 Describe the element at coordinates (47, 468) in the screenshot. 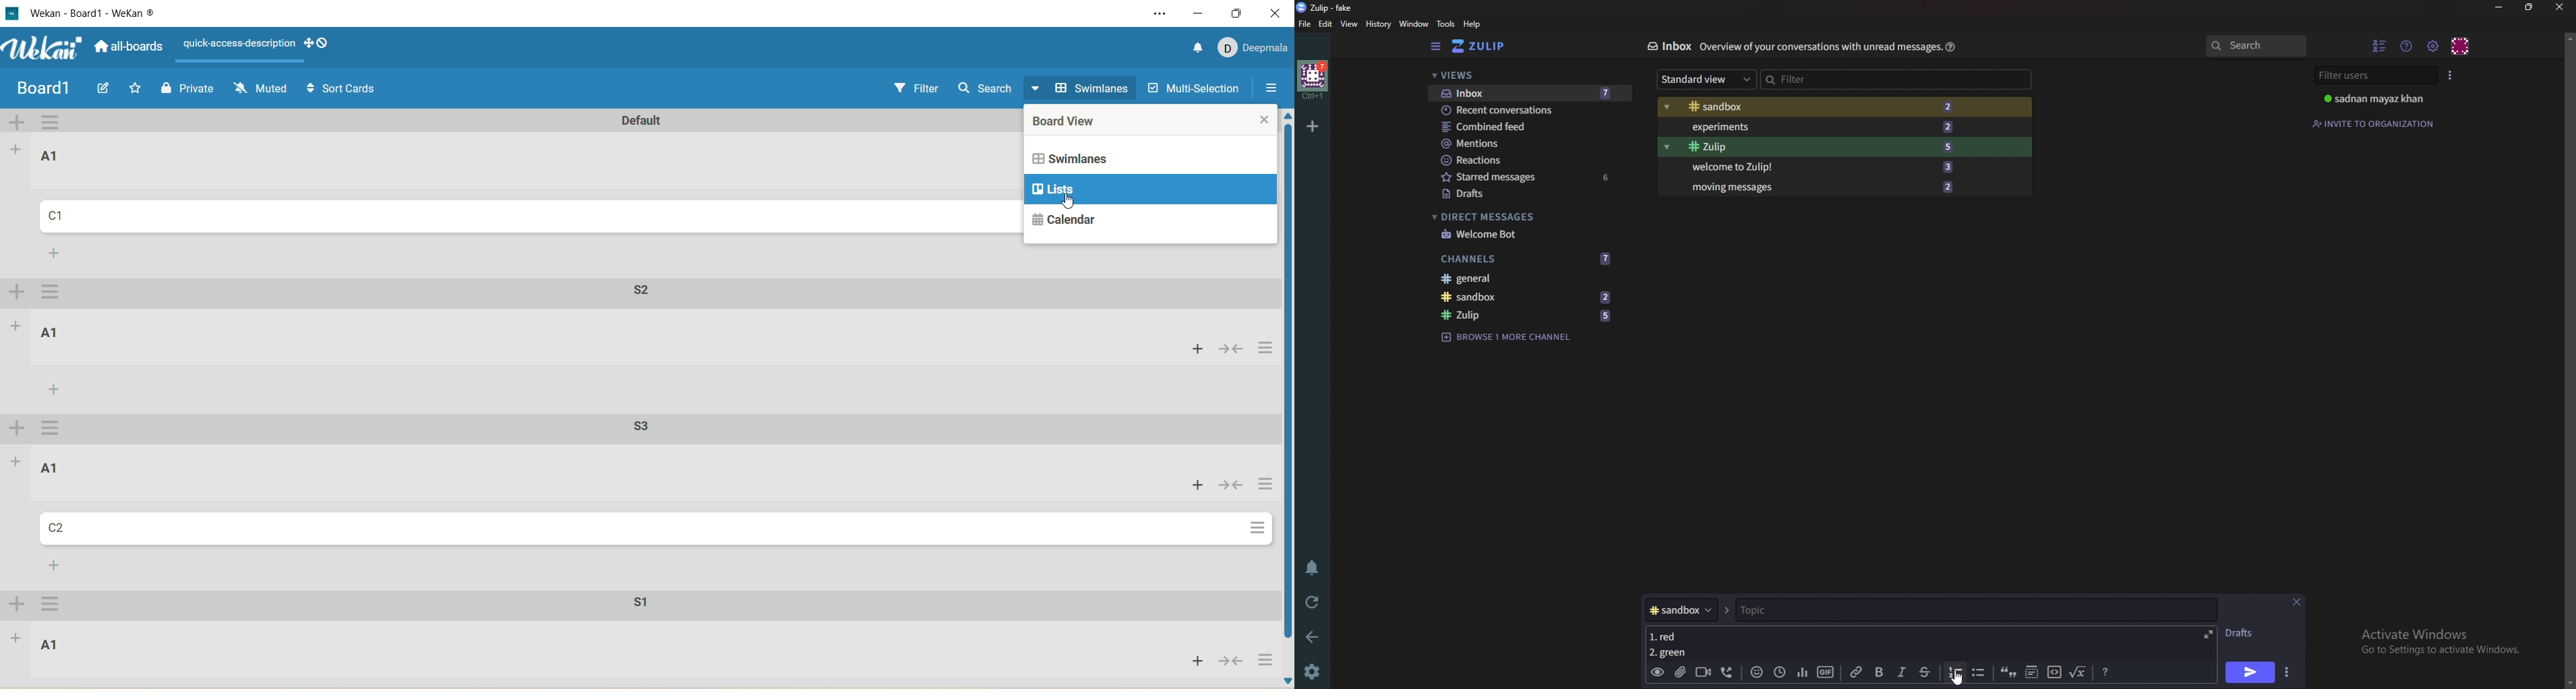

I see `list title` at that location.